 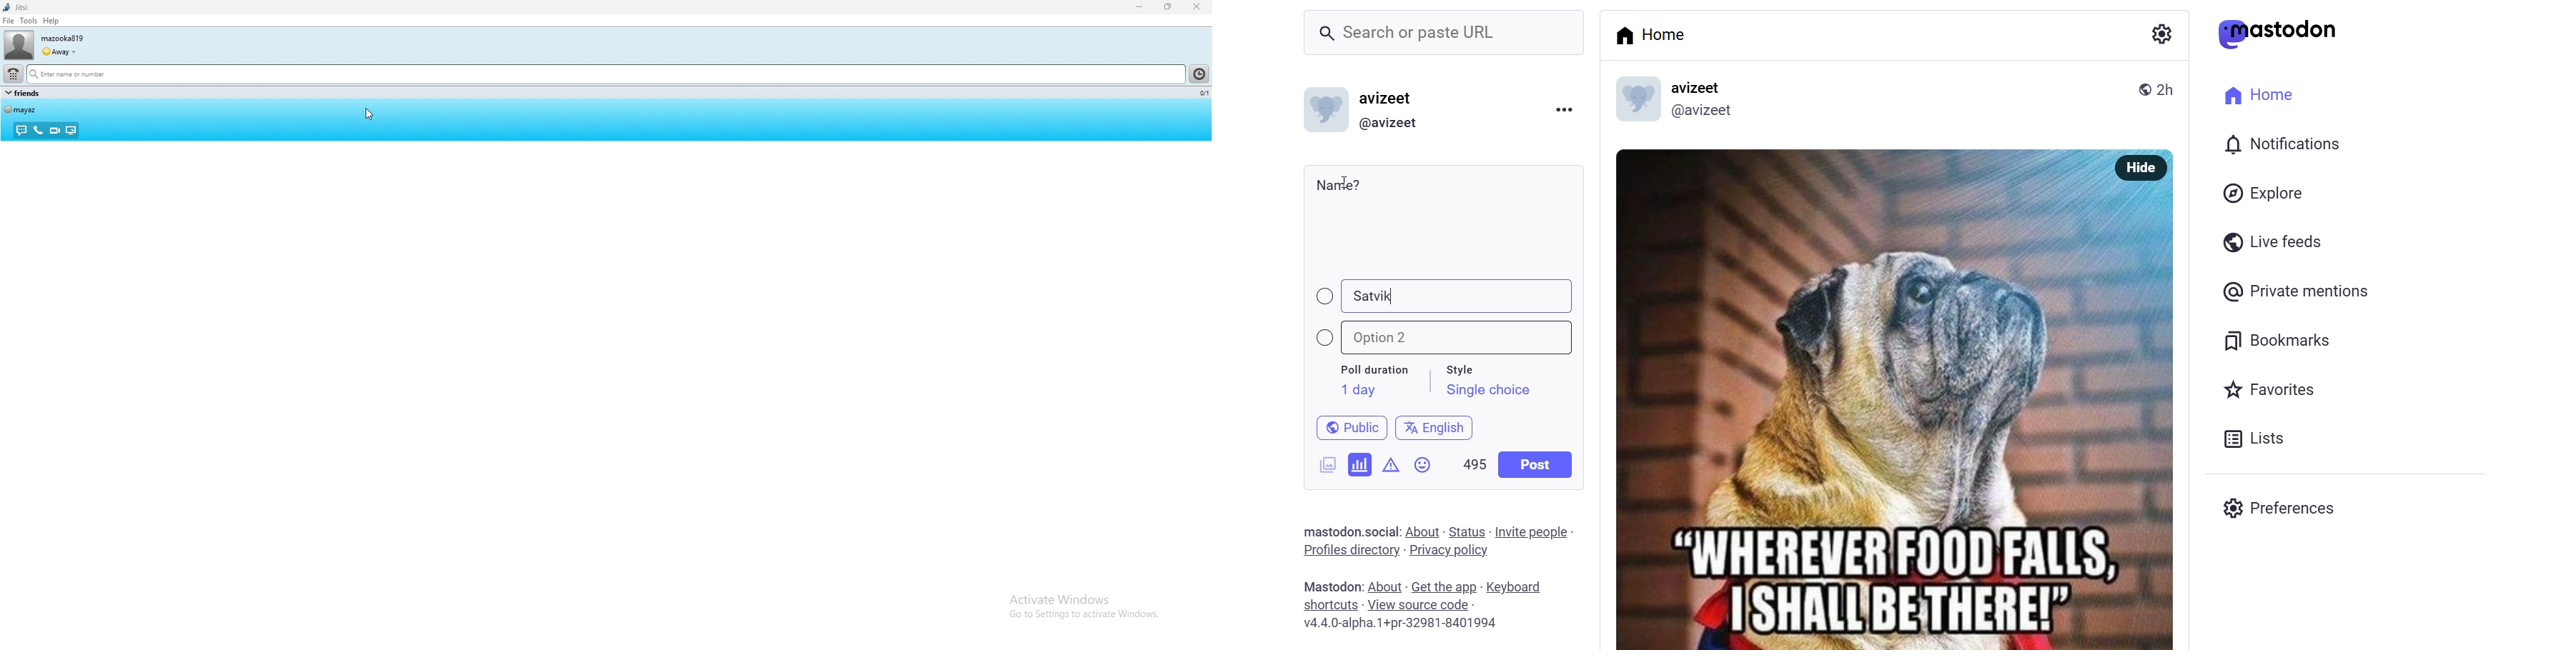 I want to click on duration, so click(x=1374, y=371).